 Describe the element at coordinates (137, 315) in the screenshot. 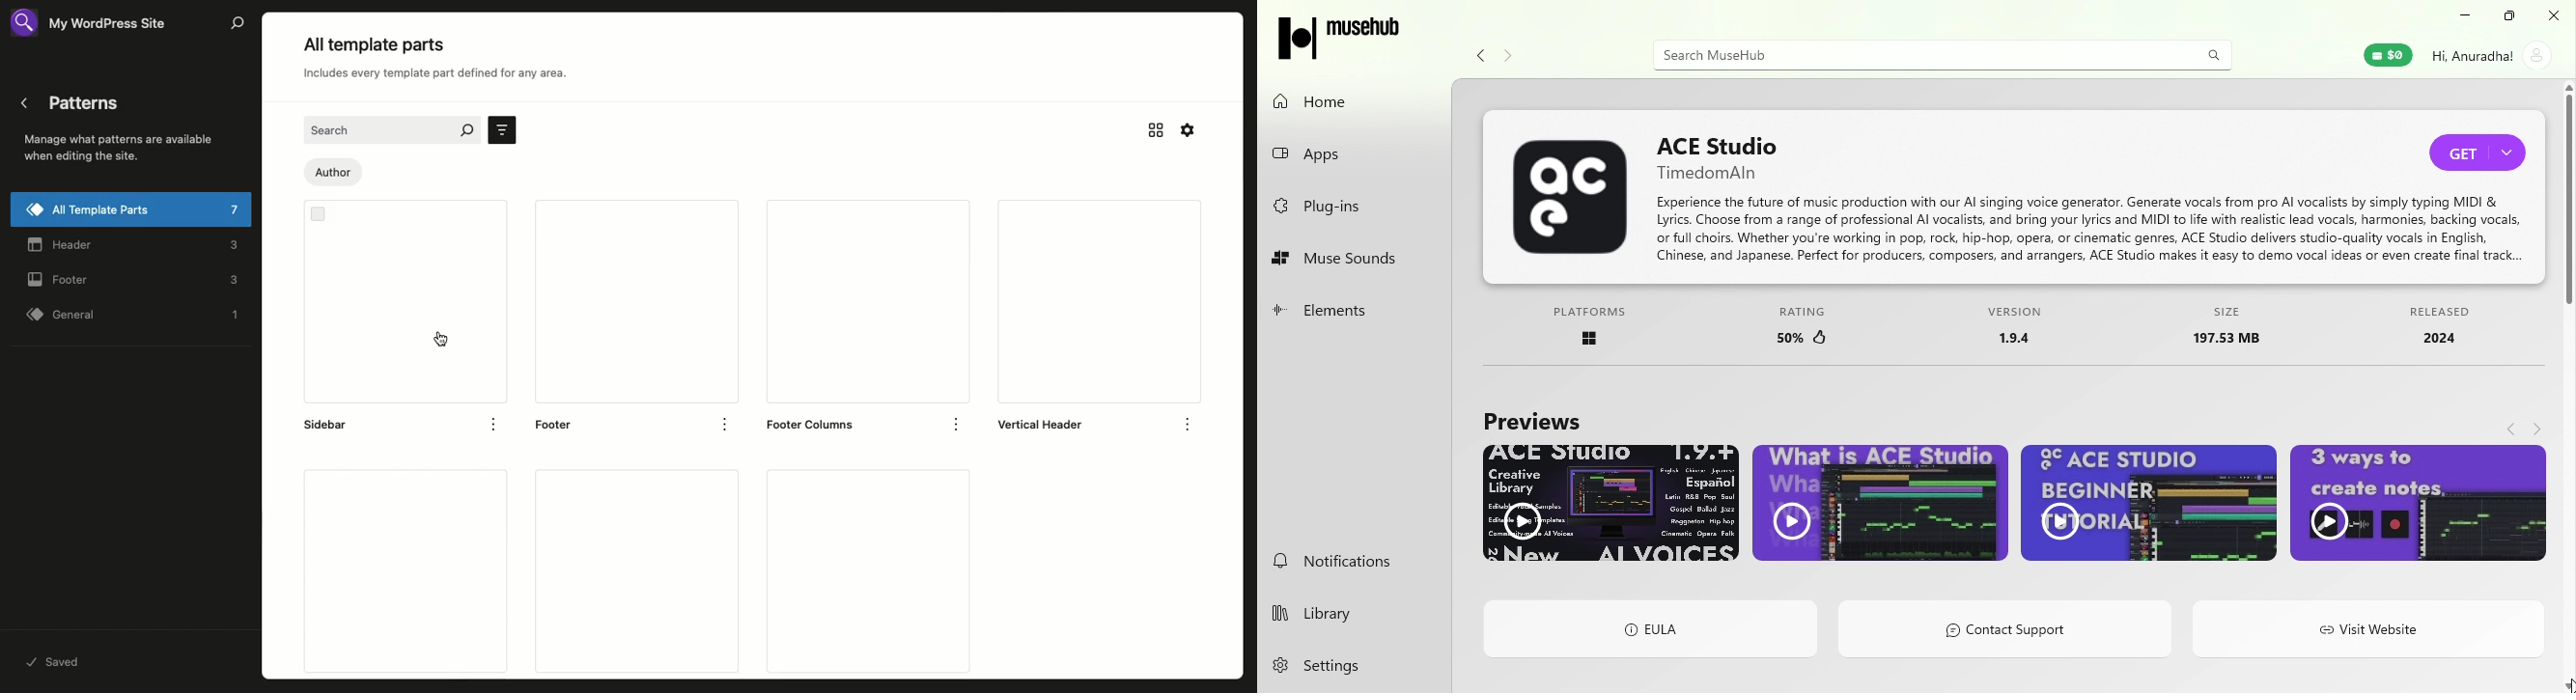

I see `General ` at that location.